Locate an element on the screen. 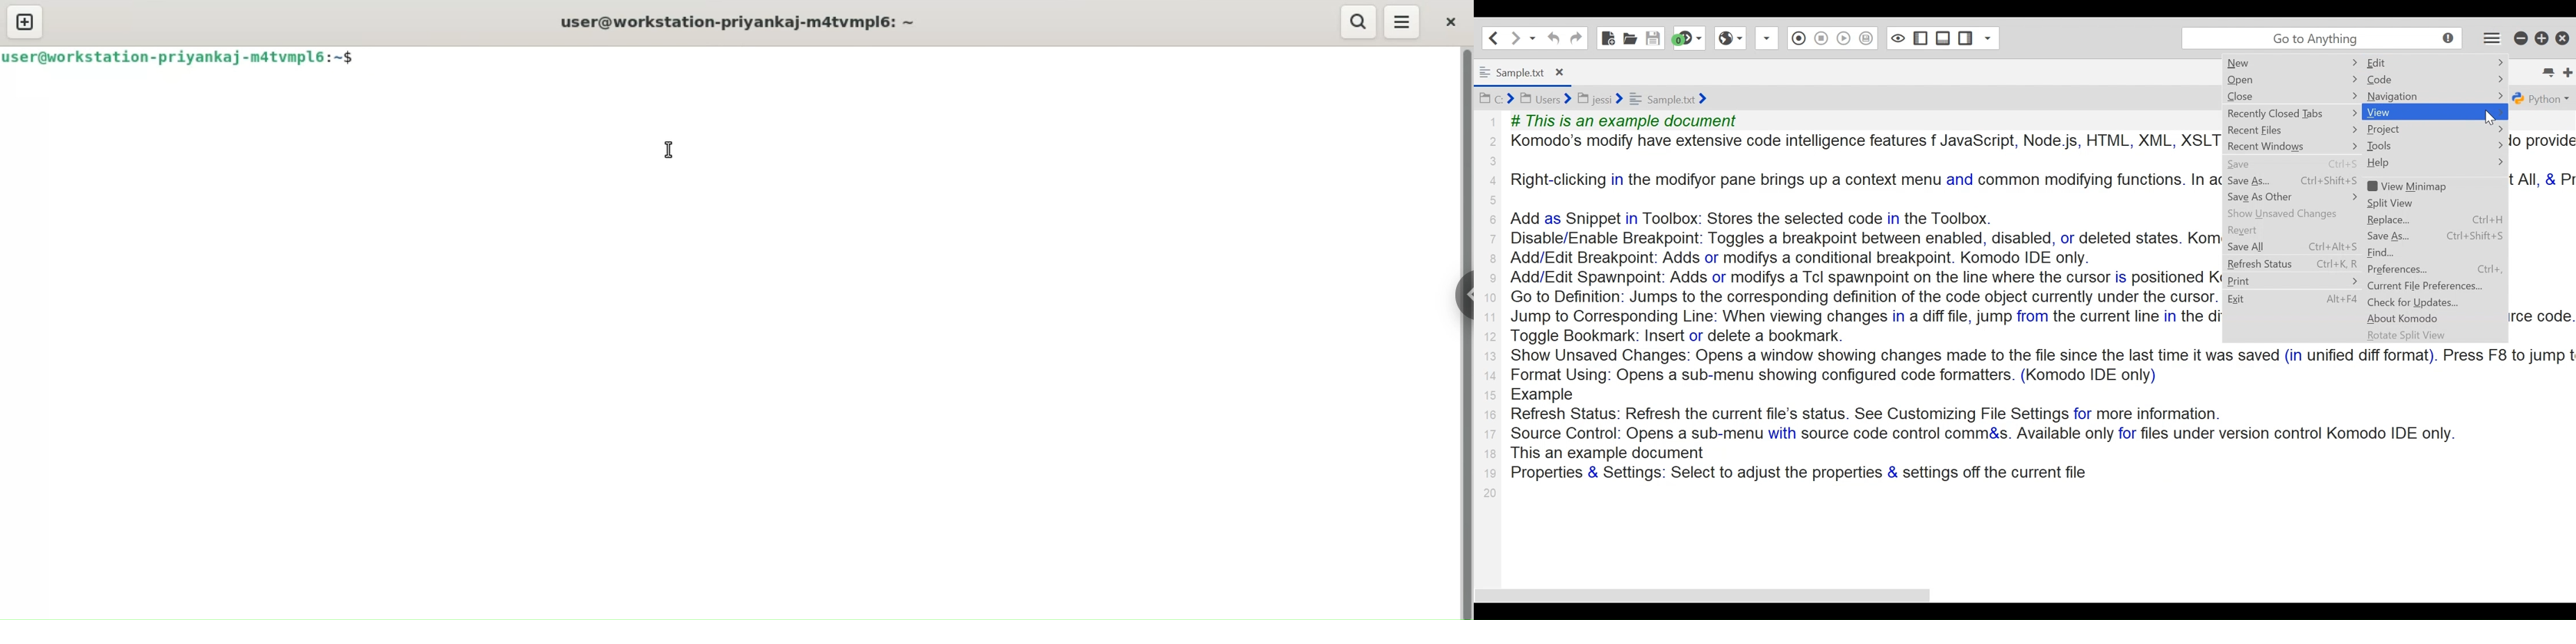 This screenshot has height=644, width=2576. Jump to the next syntax checking result is located at coordinates (1690, 38).